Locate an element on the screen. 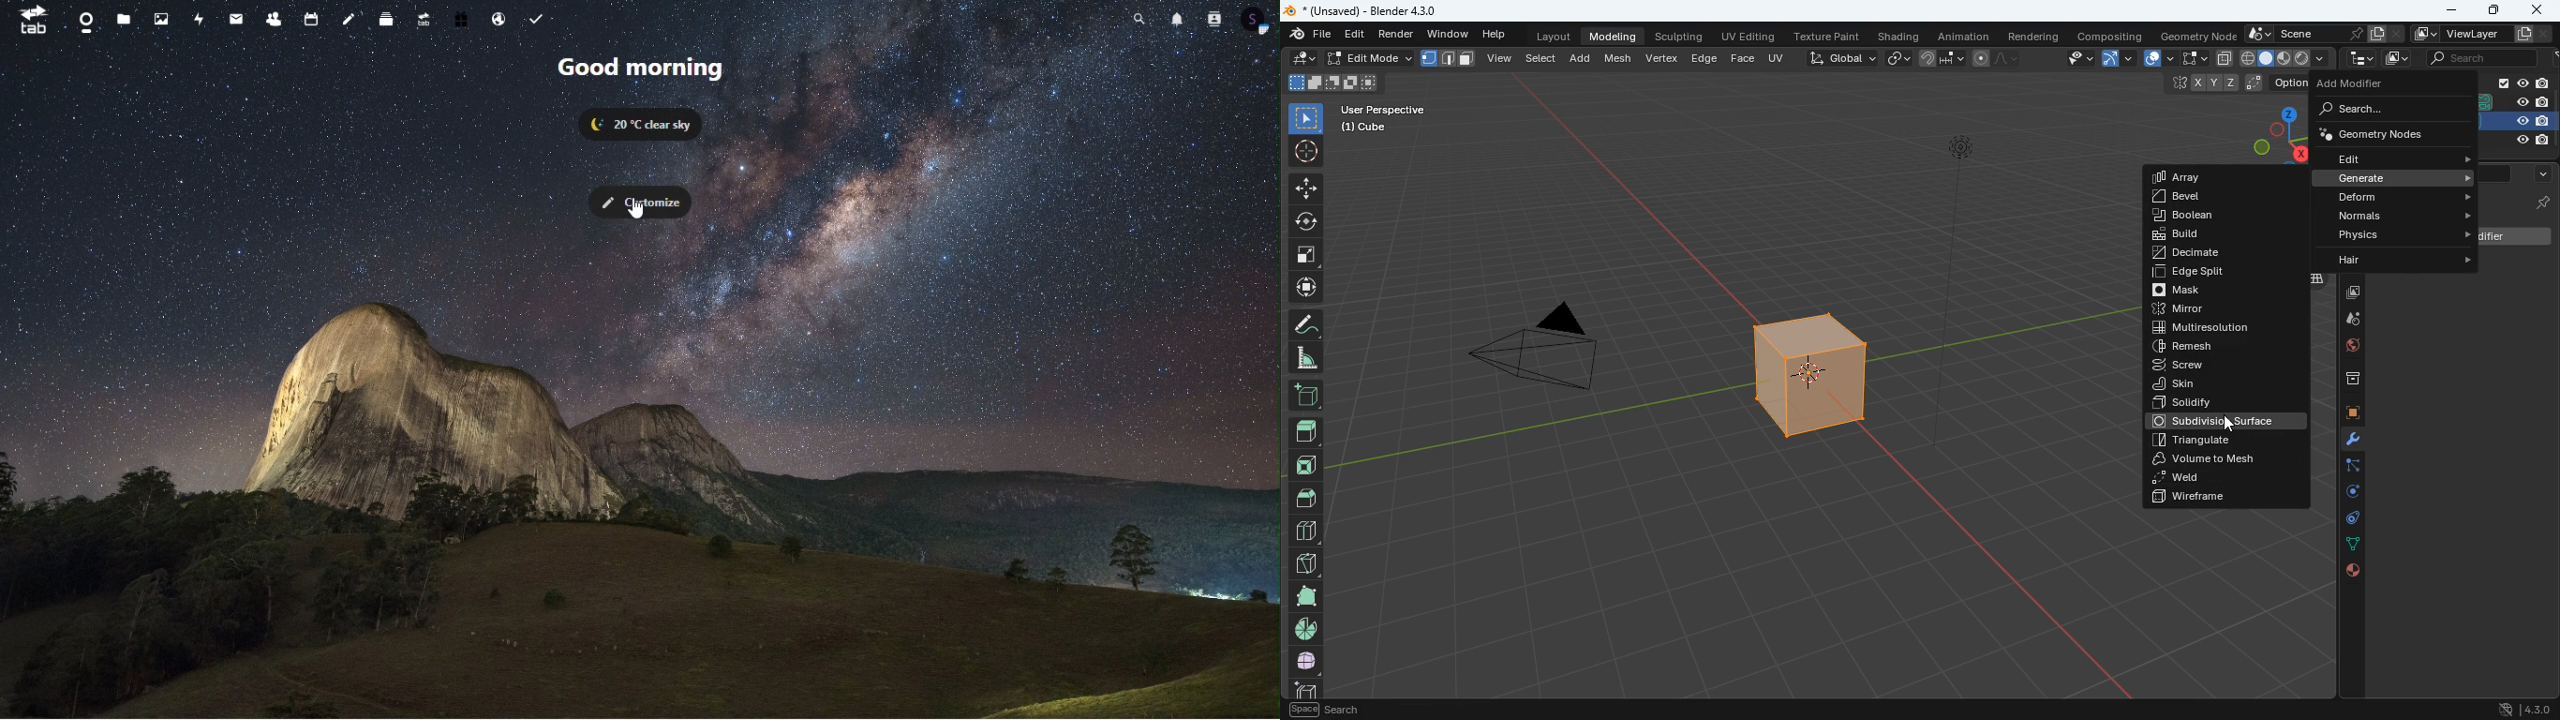 This screenshot has width=2576, height=728. user perspective is located at coordinates (1381, 118).